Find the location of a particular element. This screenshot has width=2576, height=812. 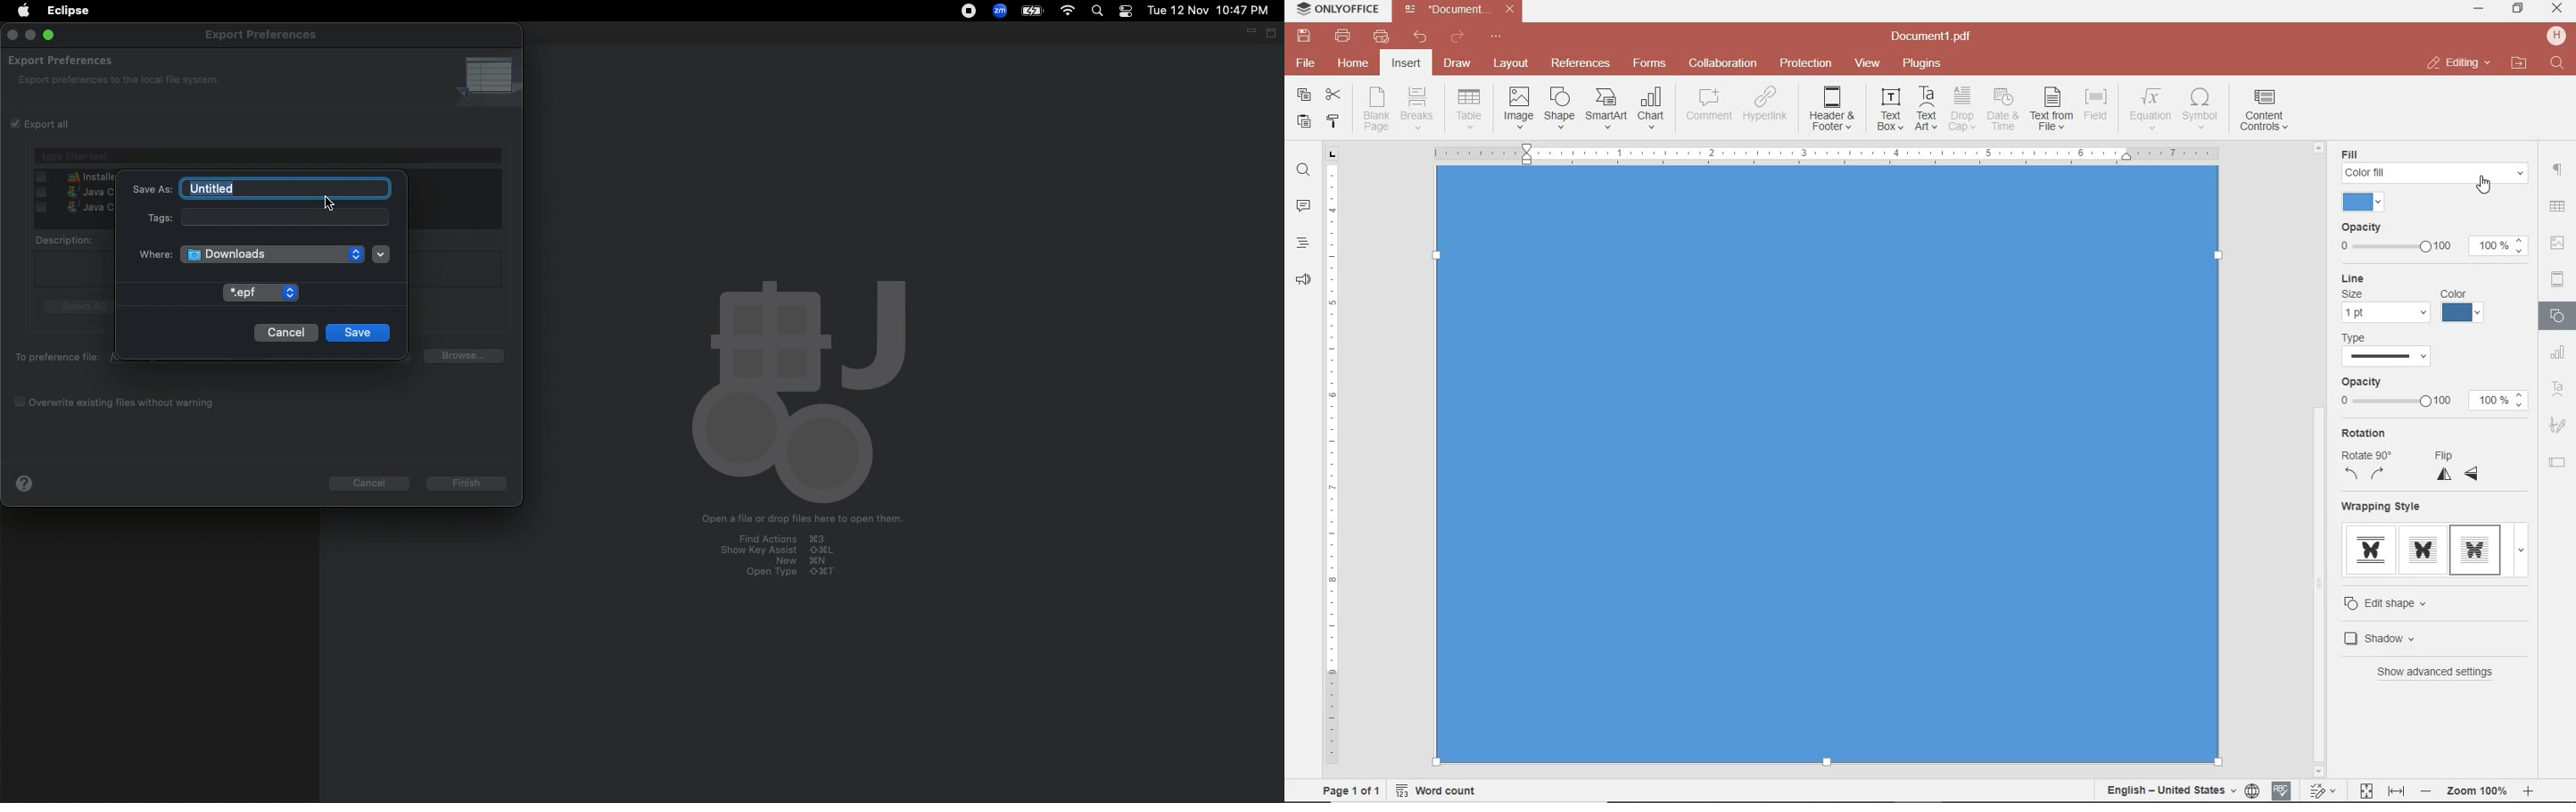

INSERT BLANK PAGE is located at coordinates (1376, 108).